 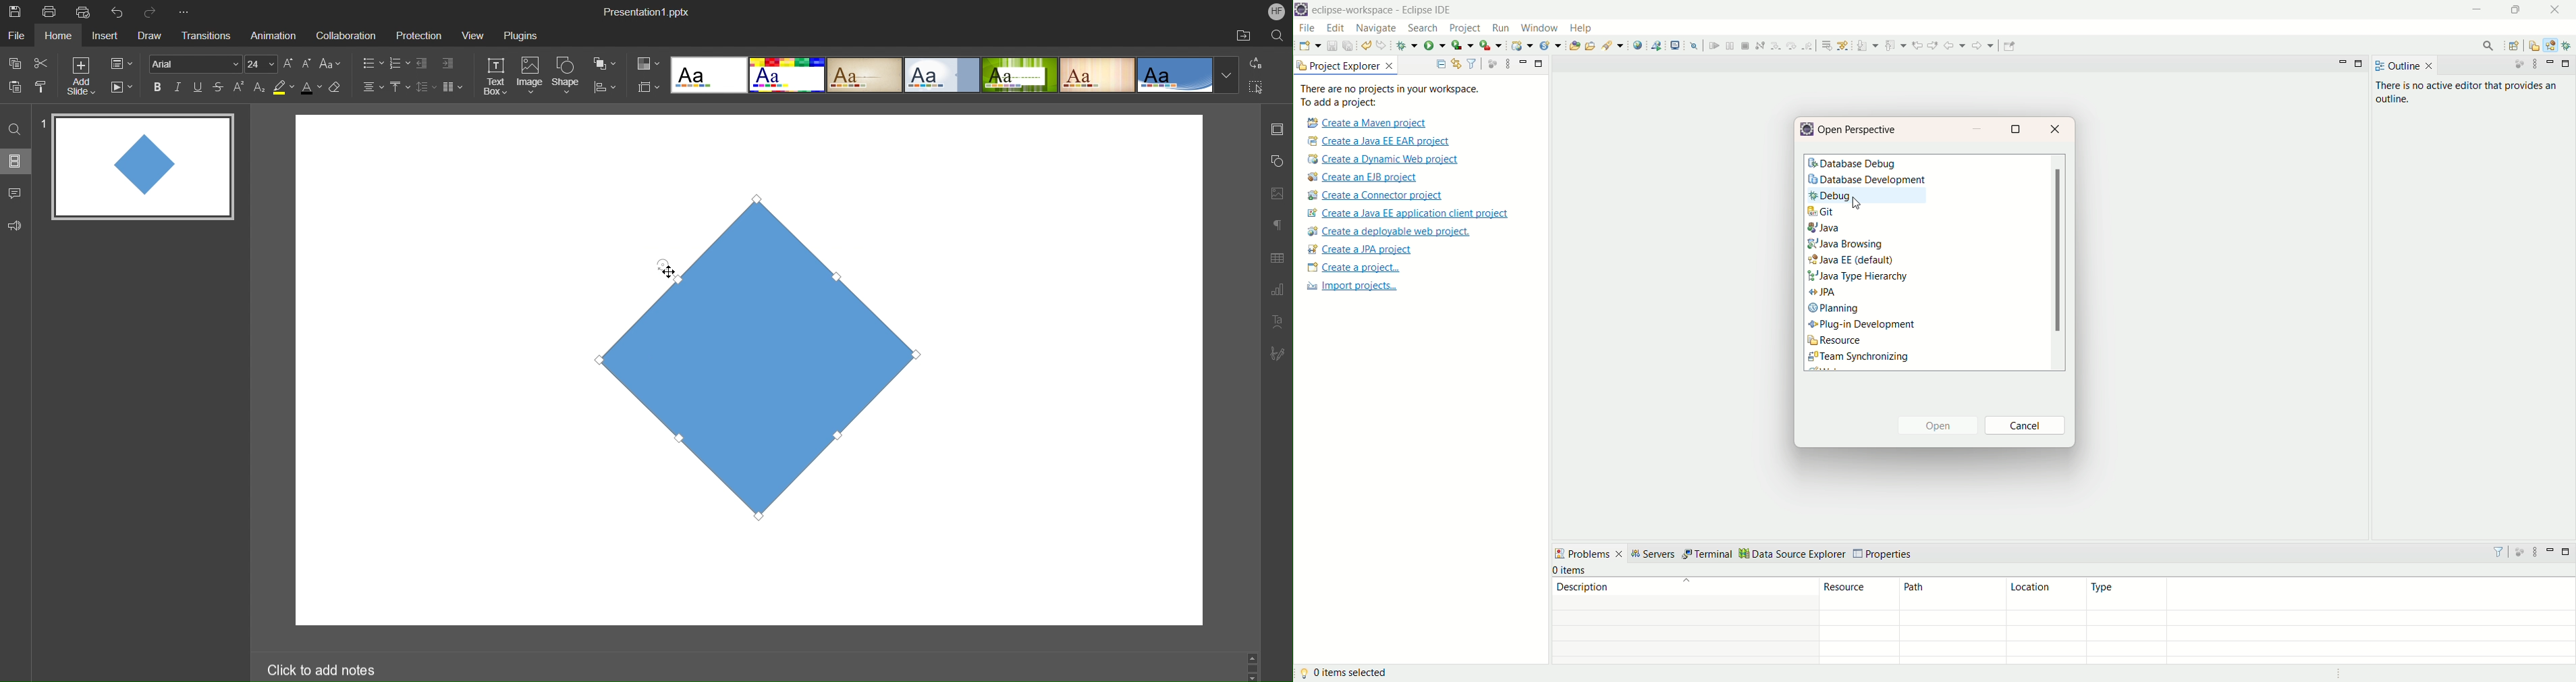 What do you see at coordinates (1612, 45) in the screenshot?
I see `search` at bounding box center [1612, 45].